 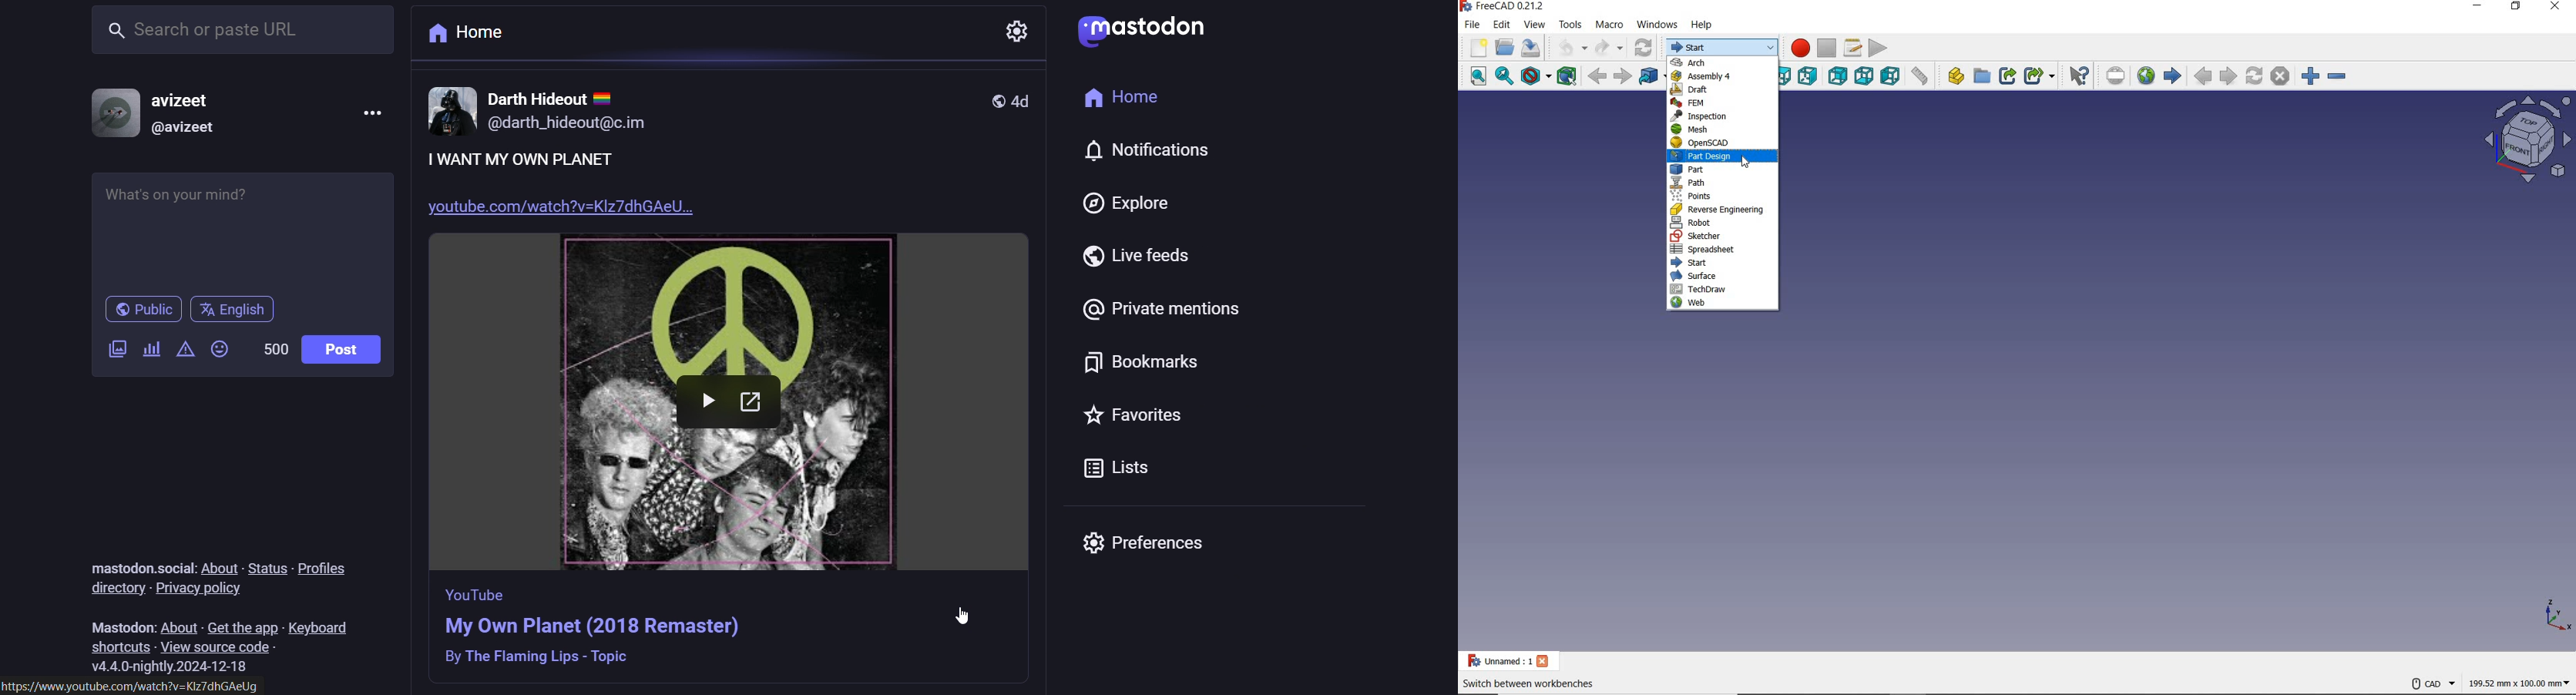 I want to click on text, so click(x=131, y=562).